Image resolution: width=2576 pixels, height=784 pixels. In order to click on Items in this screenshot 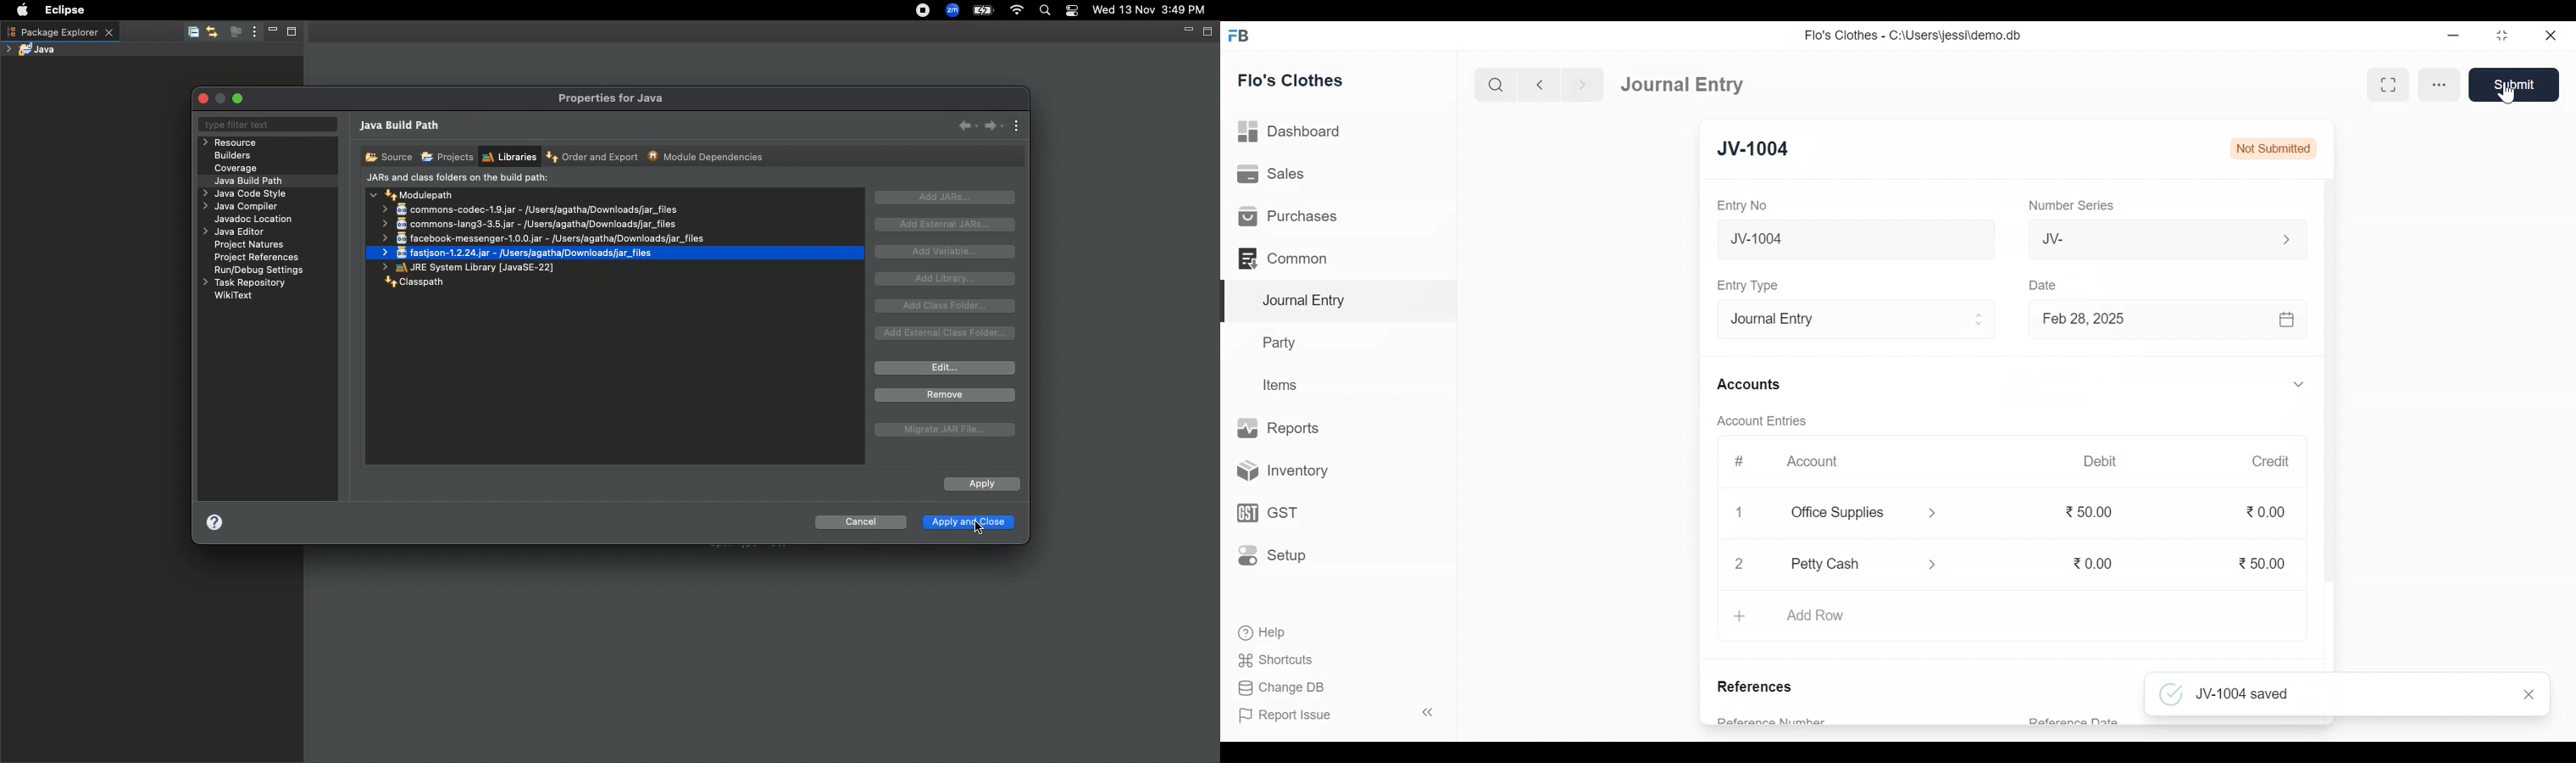, I will do `click(1282, 385)`.